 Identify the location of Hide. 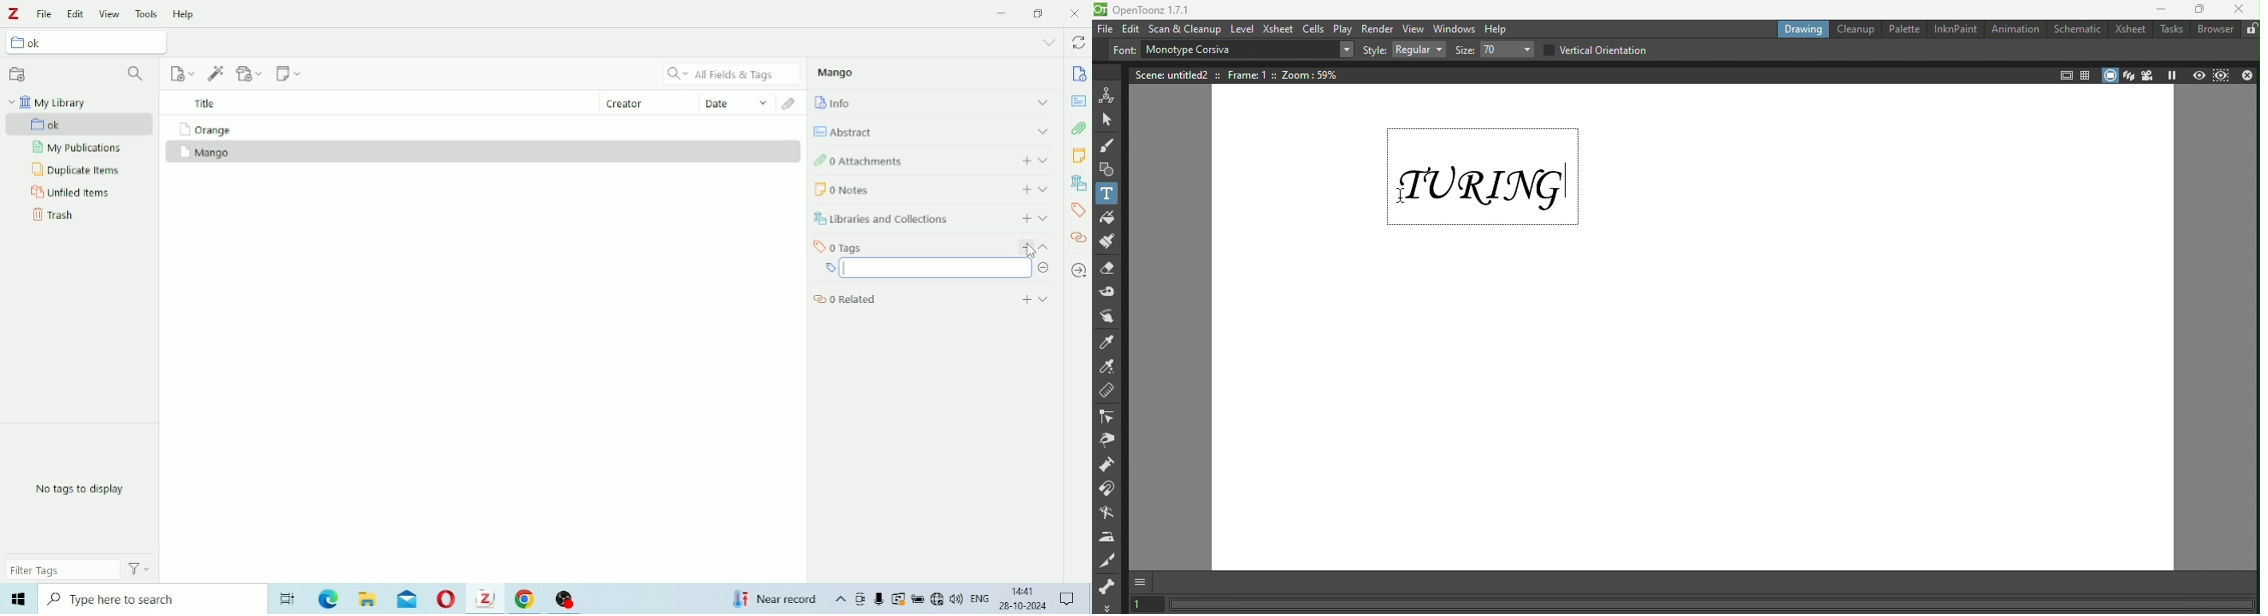
(1044, 271).